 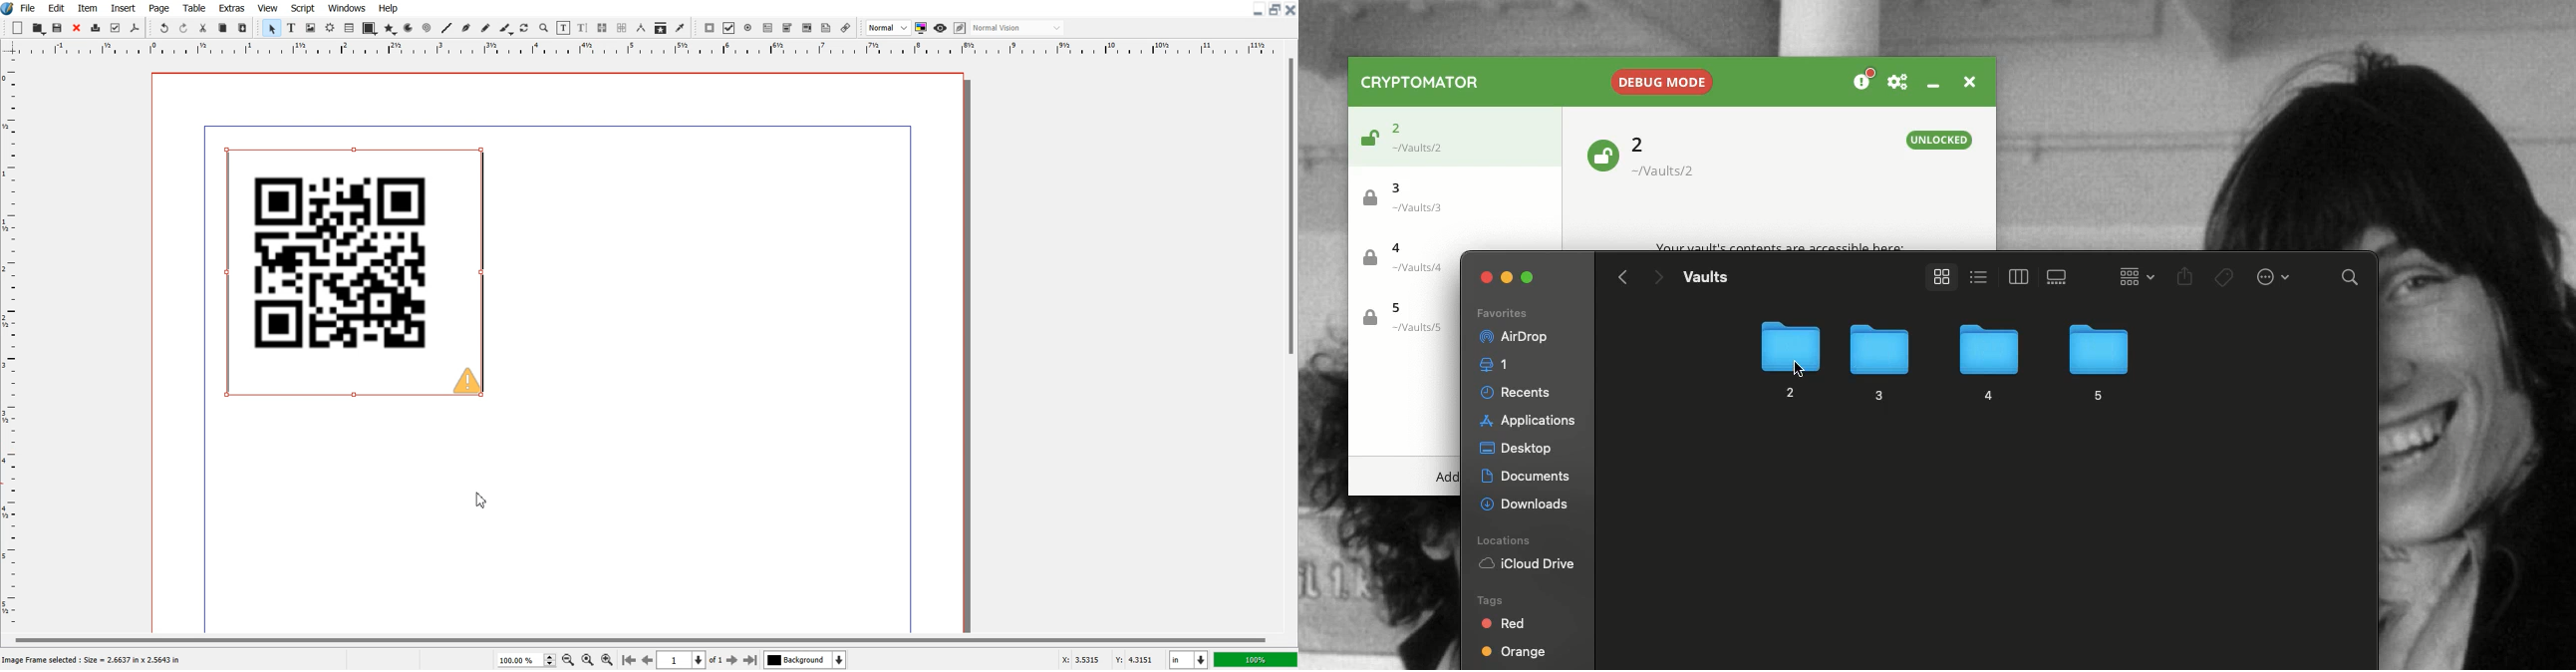 I want to click on View, so click(x=1937, y=277).